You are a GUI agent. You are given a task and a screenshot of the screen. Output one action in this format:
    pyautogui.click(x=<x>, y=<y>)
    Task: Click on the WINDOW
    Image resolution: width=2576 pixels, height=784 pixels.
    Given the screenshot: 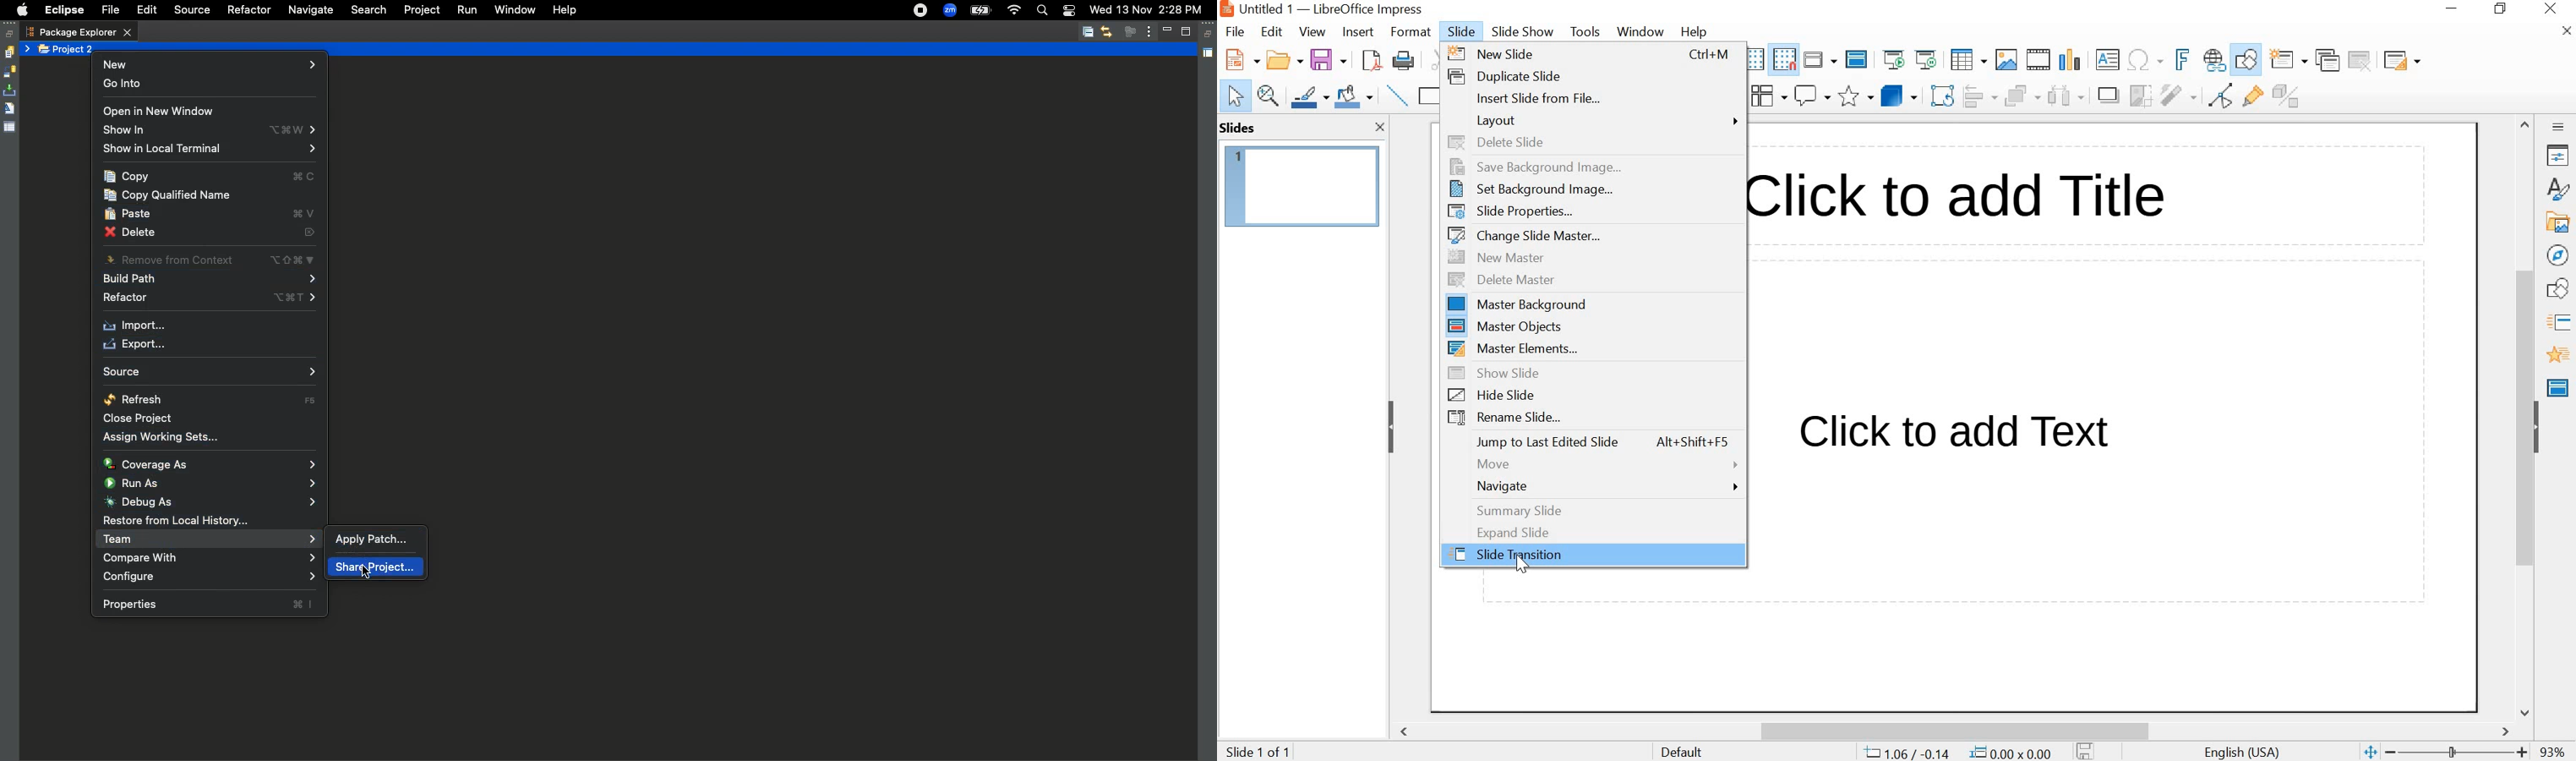 What is the action you would take?
    pyautogui.click(x=1642, y=33)
    